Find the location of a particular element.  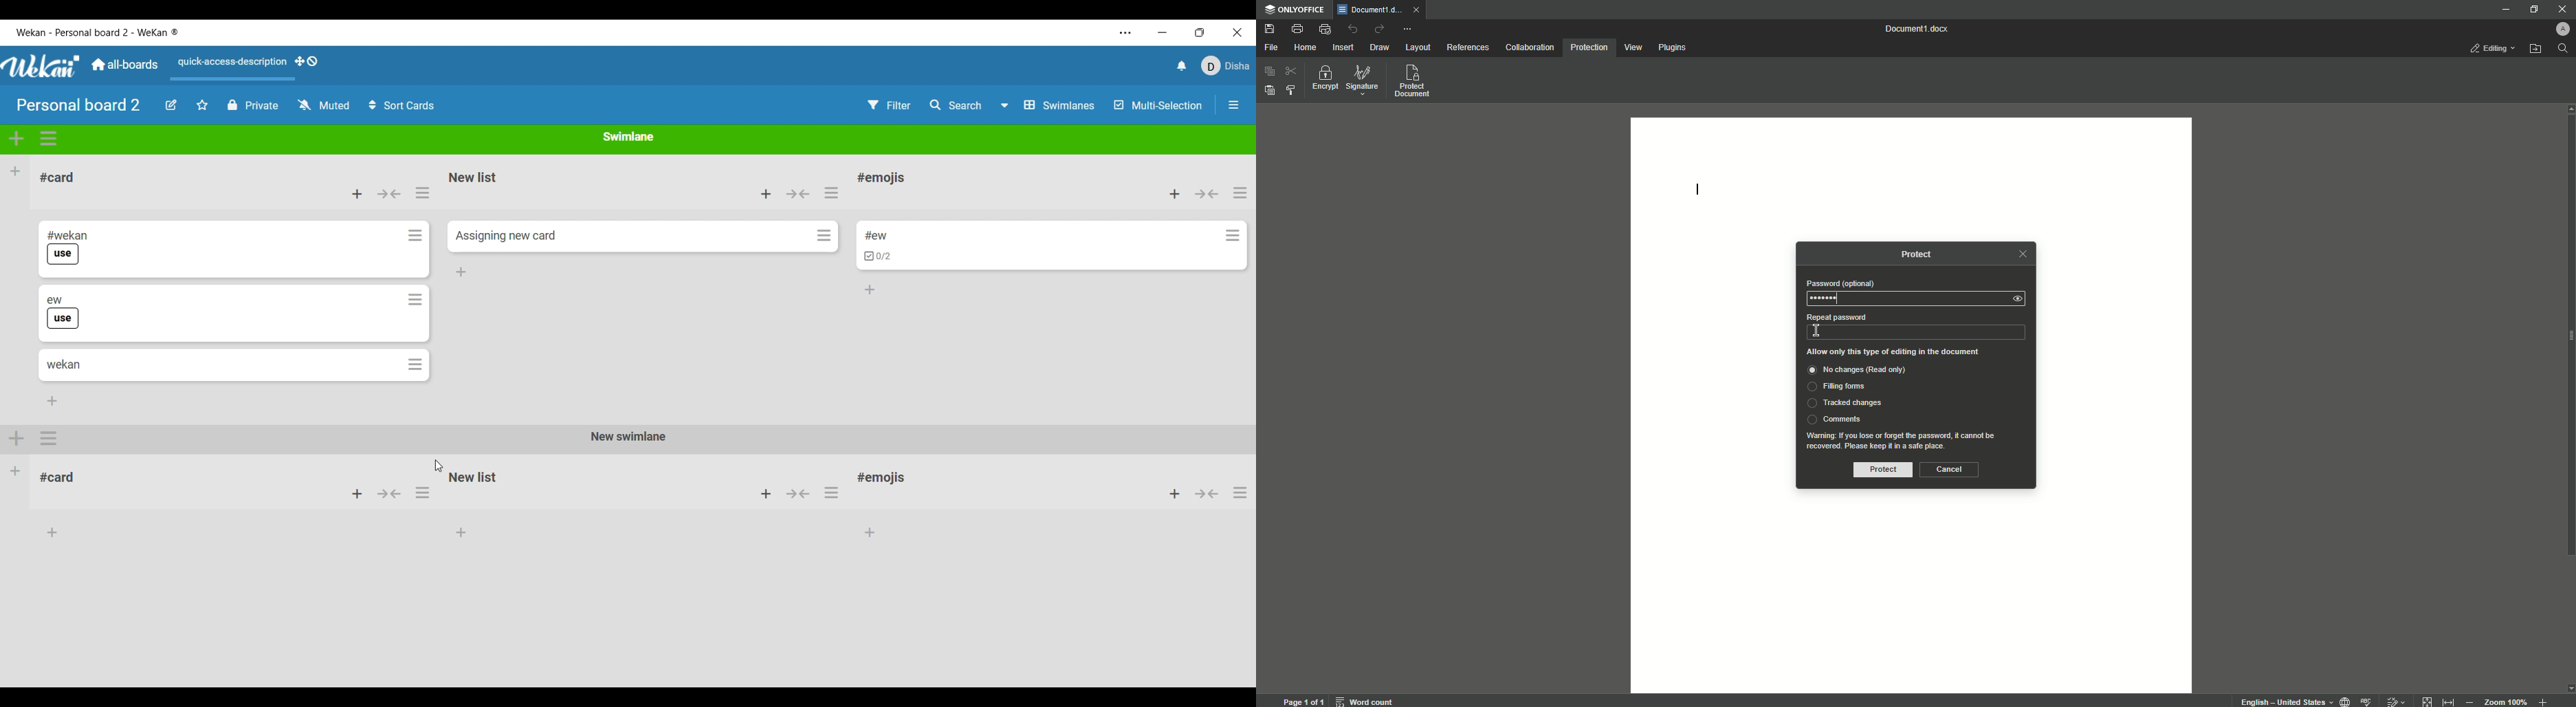

fit to page is located at coordinates (2428, 699).